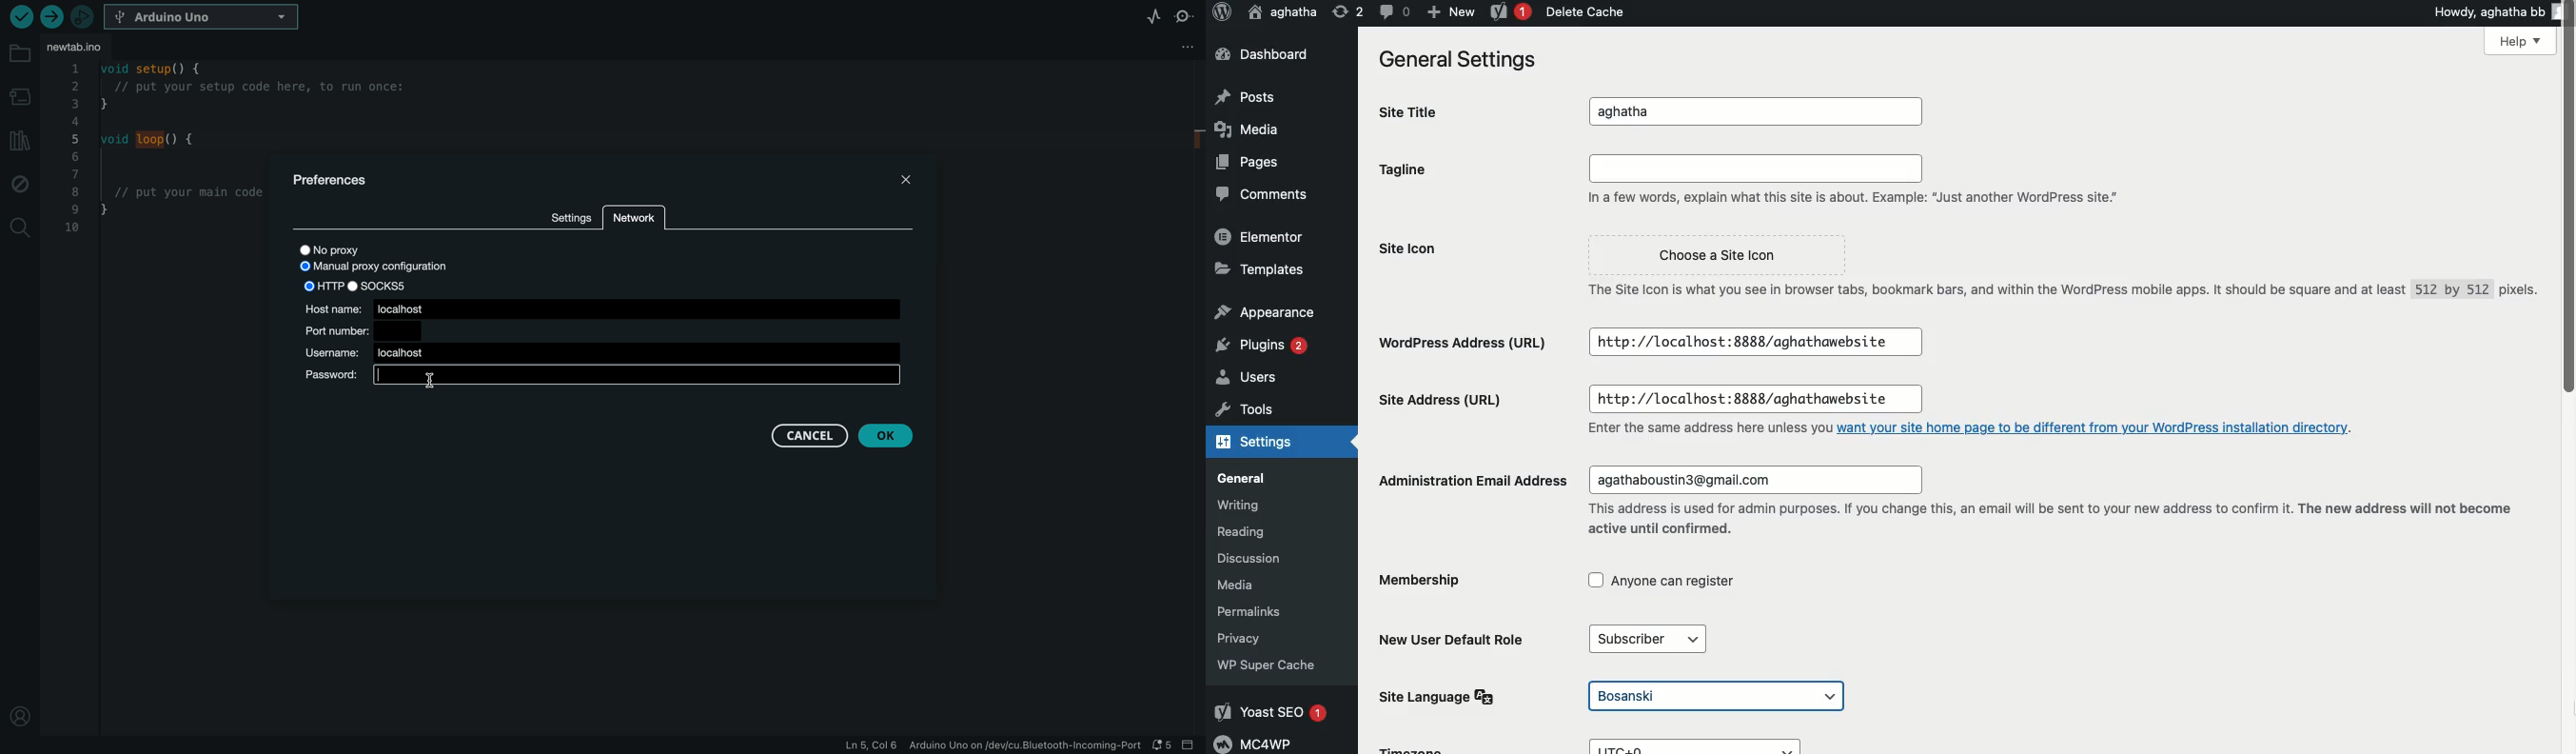 The width and height of the screenshot is (2576, 756). What do you see at coordinates (638, 377) in the screenshot?
I see `start typing` at bounding box center [638, 377].